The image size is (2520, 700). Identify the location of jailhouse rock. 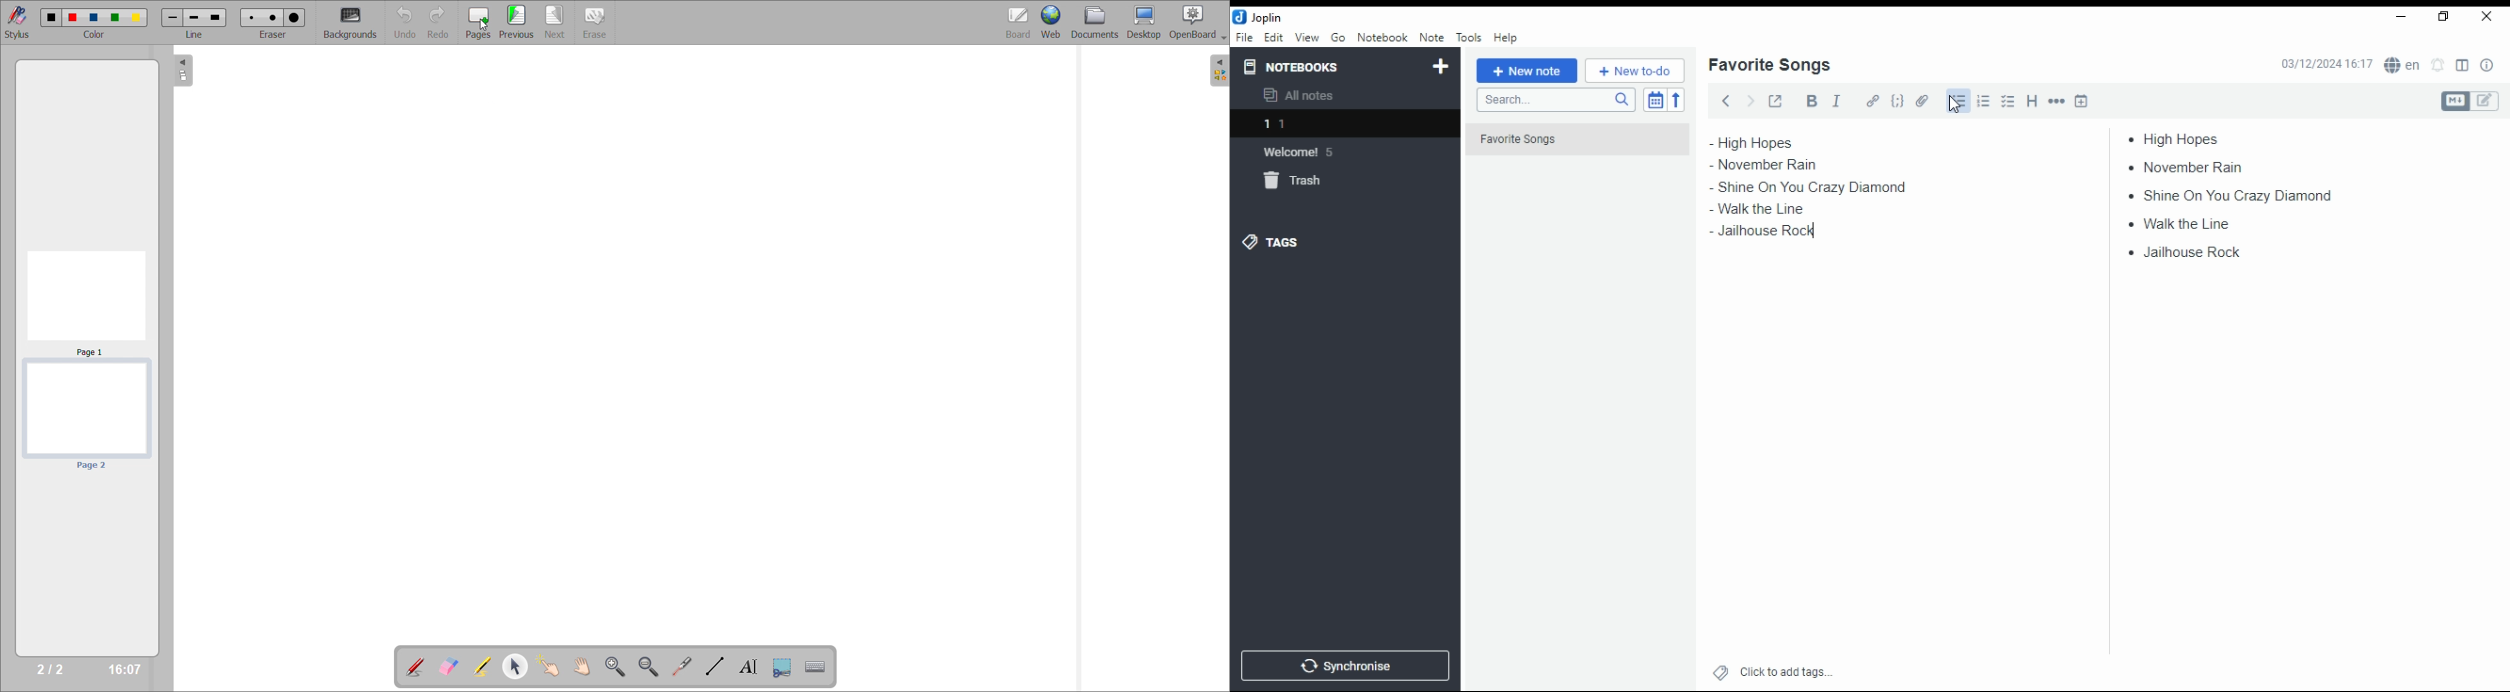
(2188, 253).